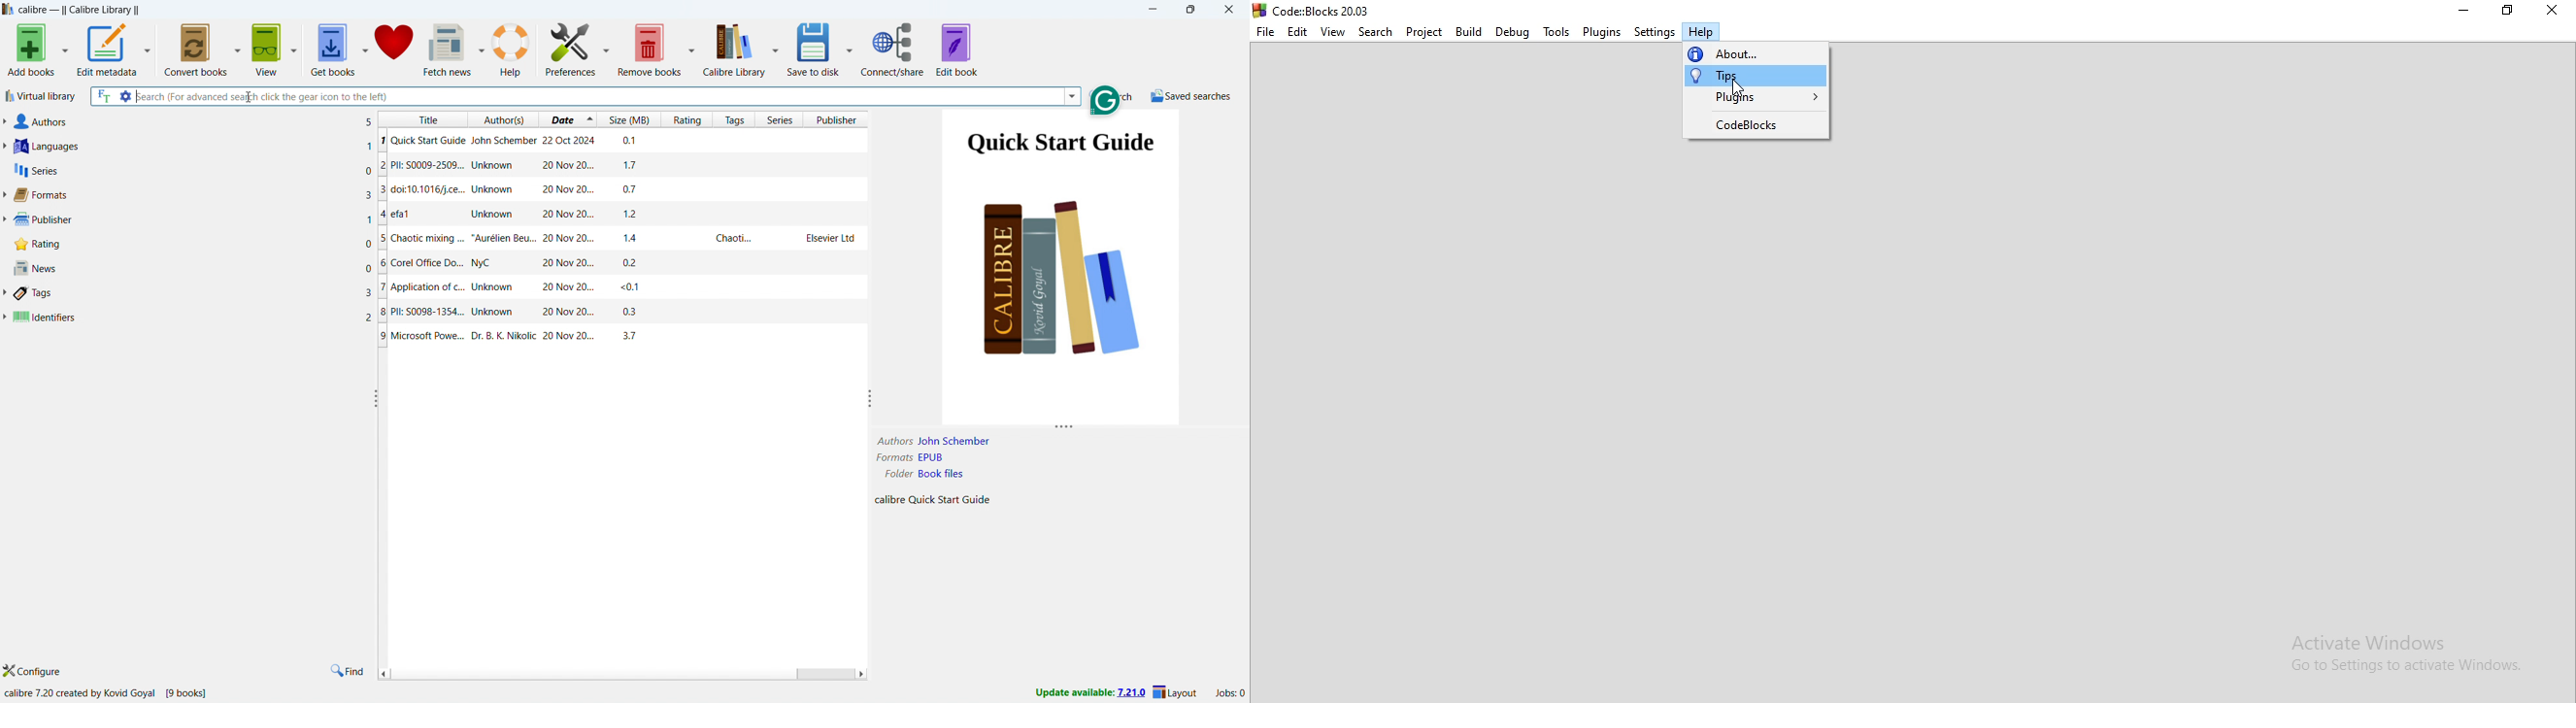  What do you see at coordinates (891, 459) in the screenshot?
I see `Formats` at bounding box center [891, 459].